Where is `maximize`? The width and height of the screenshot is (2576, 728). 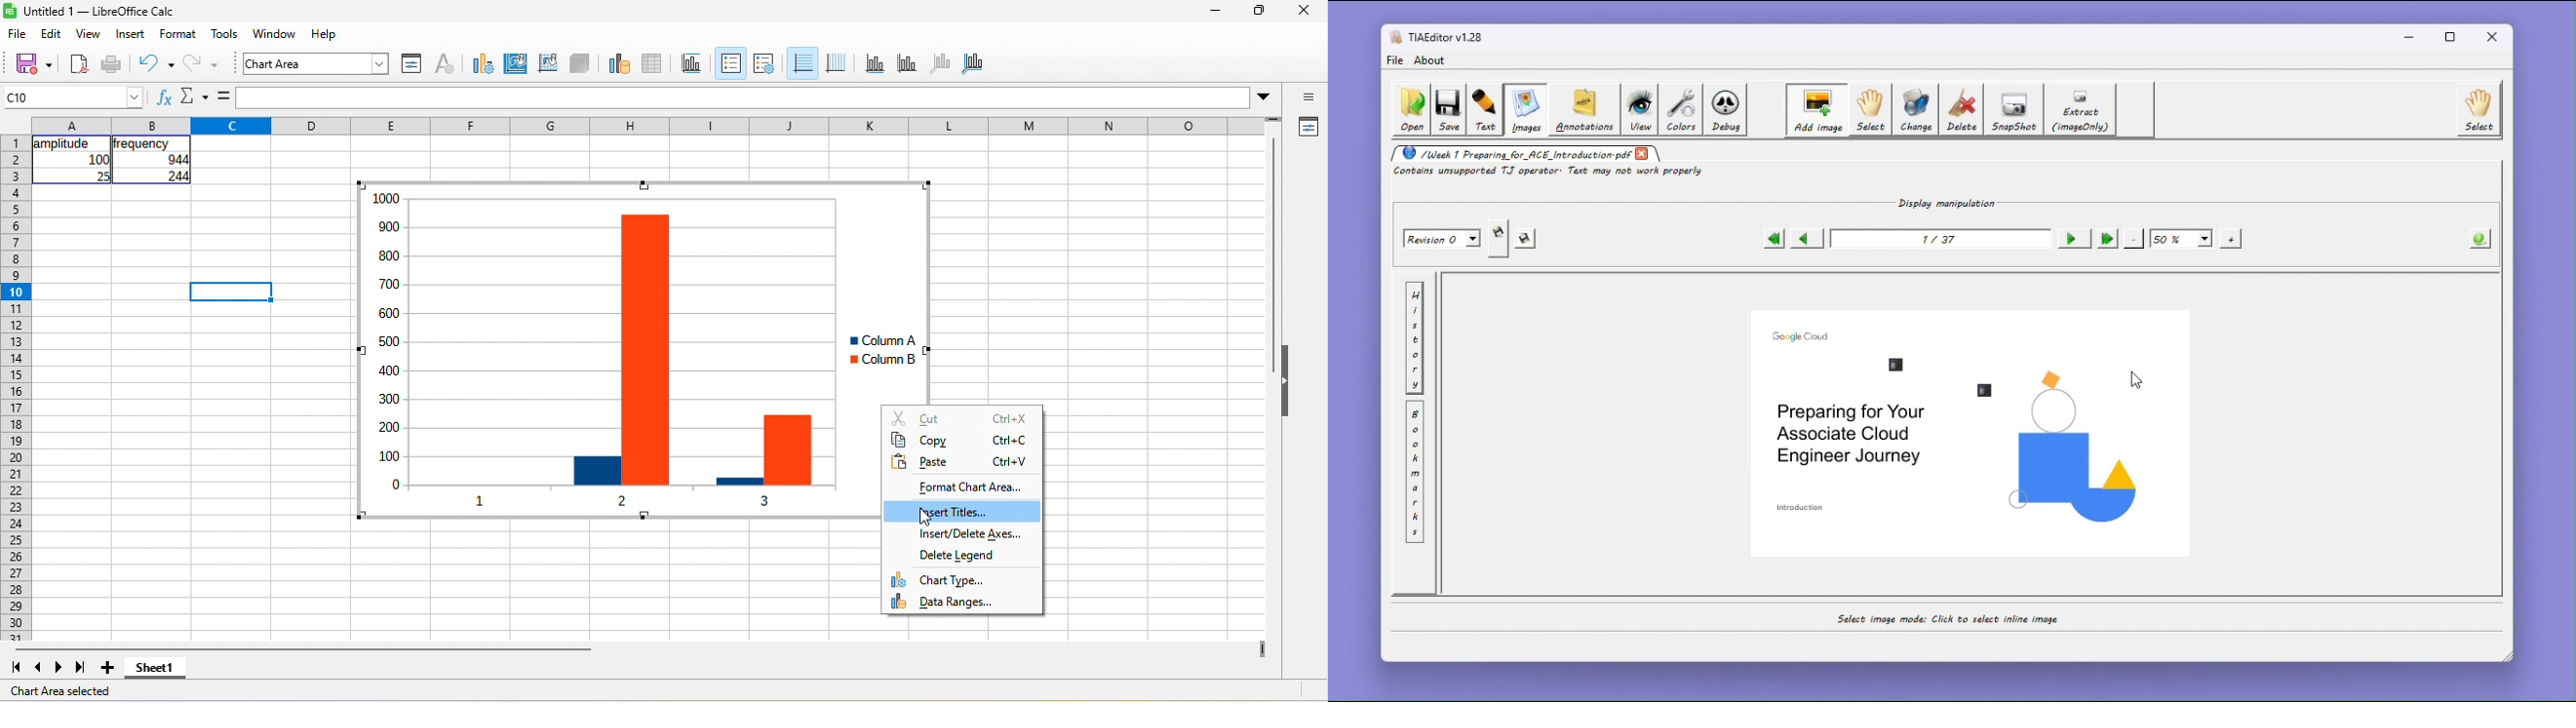
maximize is located at coordinates (1260, 10).